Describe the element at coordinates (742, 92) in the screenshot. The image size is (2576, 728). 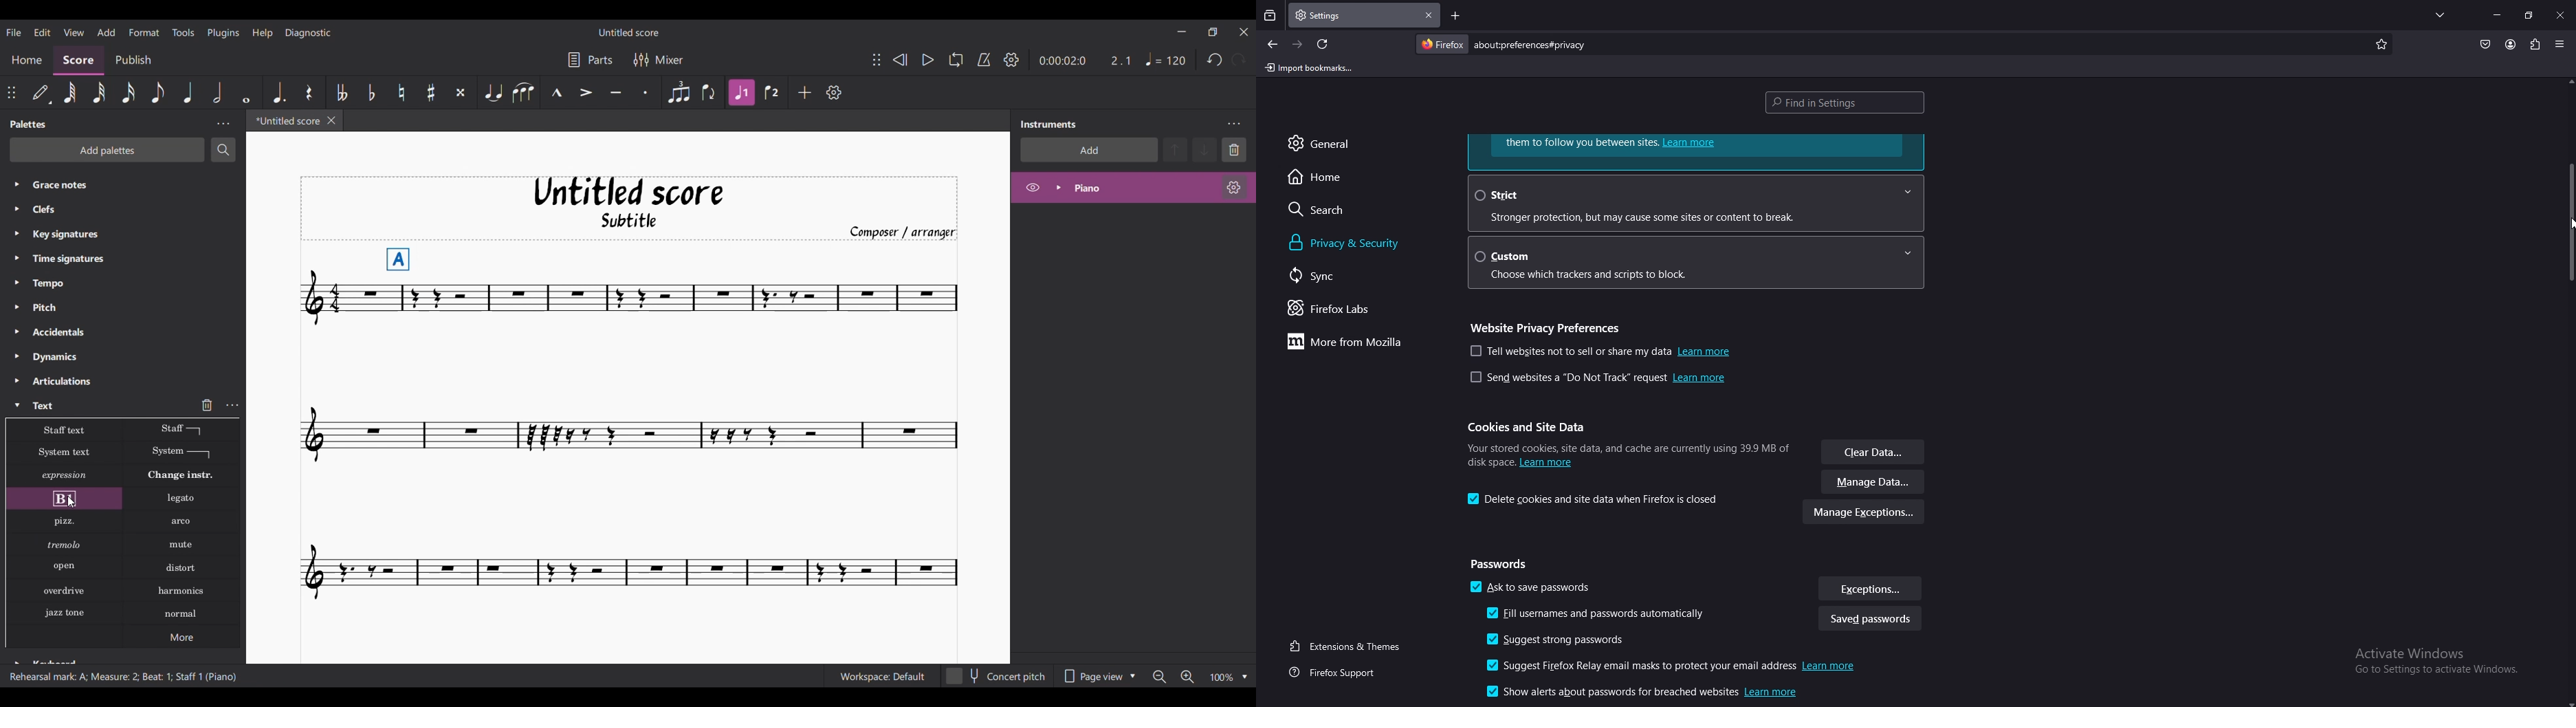
I see `Highlighted after current selection` at that location.